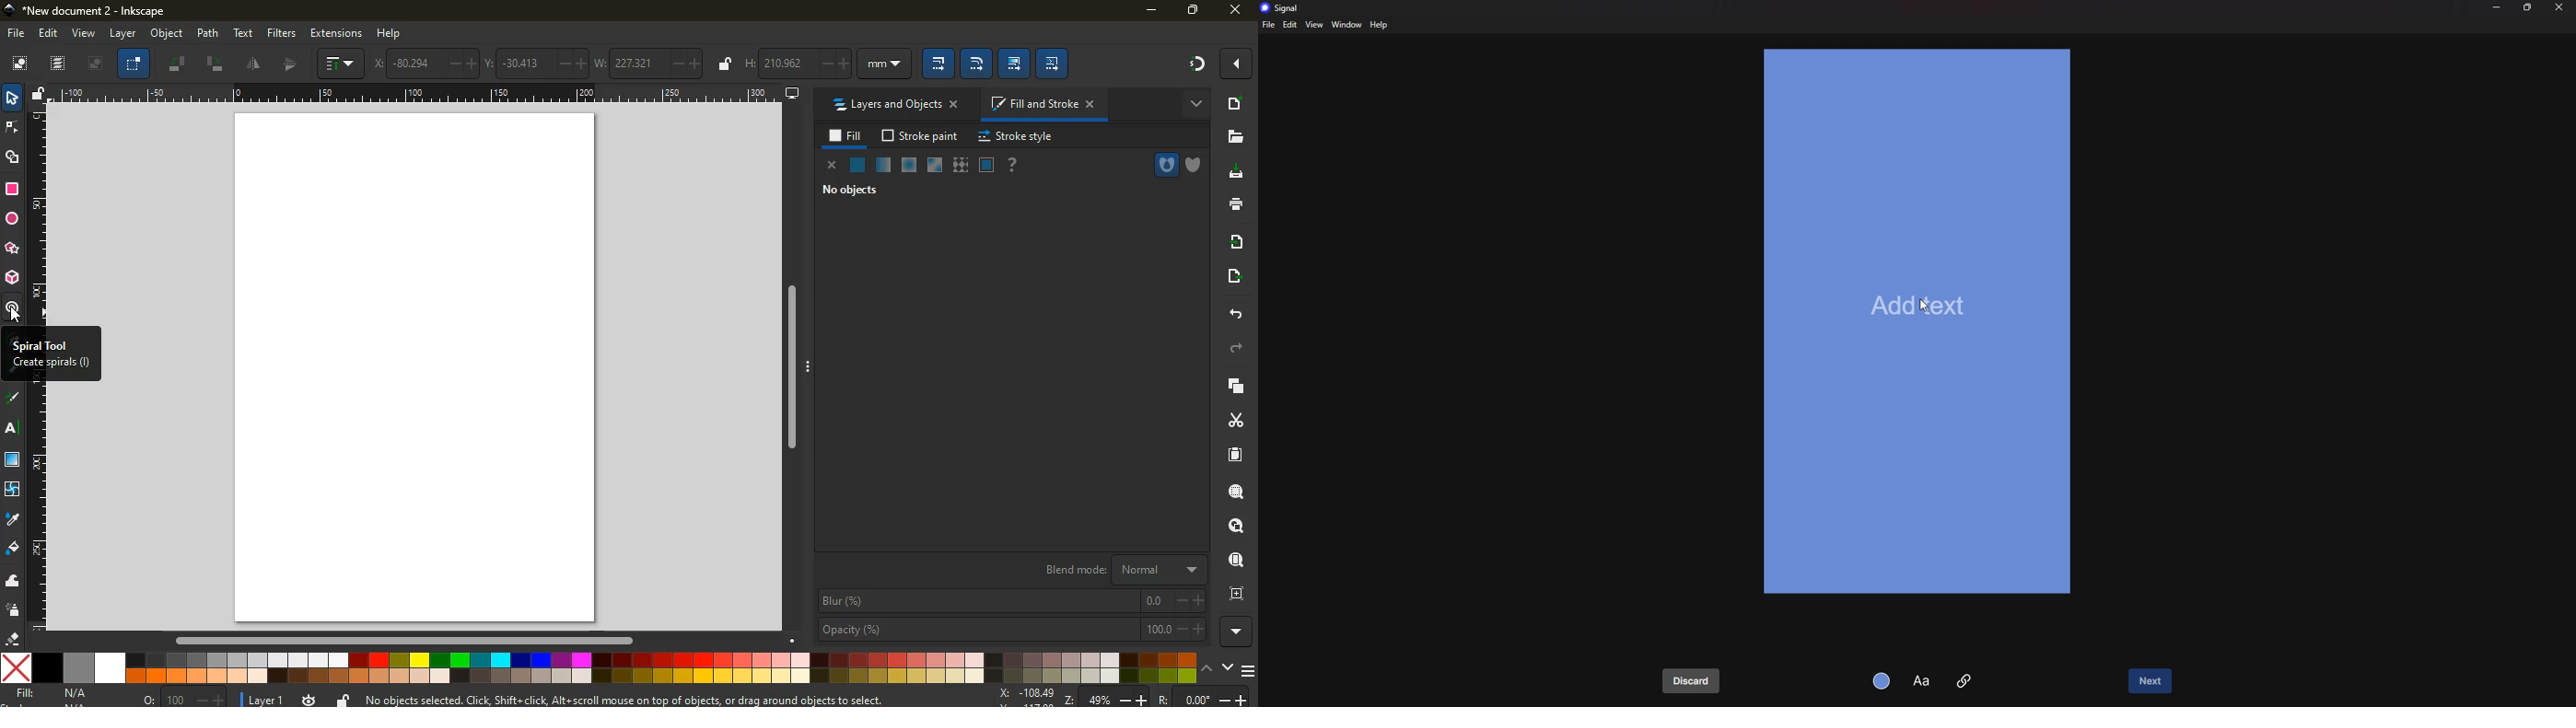 This screenshot has height=728, width=2576. Describe the element at coordinates (843, 191) in the screenshot. I see `no objects` at that location.